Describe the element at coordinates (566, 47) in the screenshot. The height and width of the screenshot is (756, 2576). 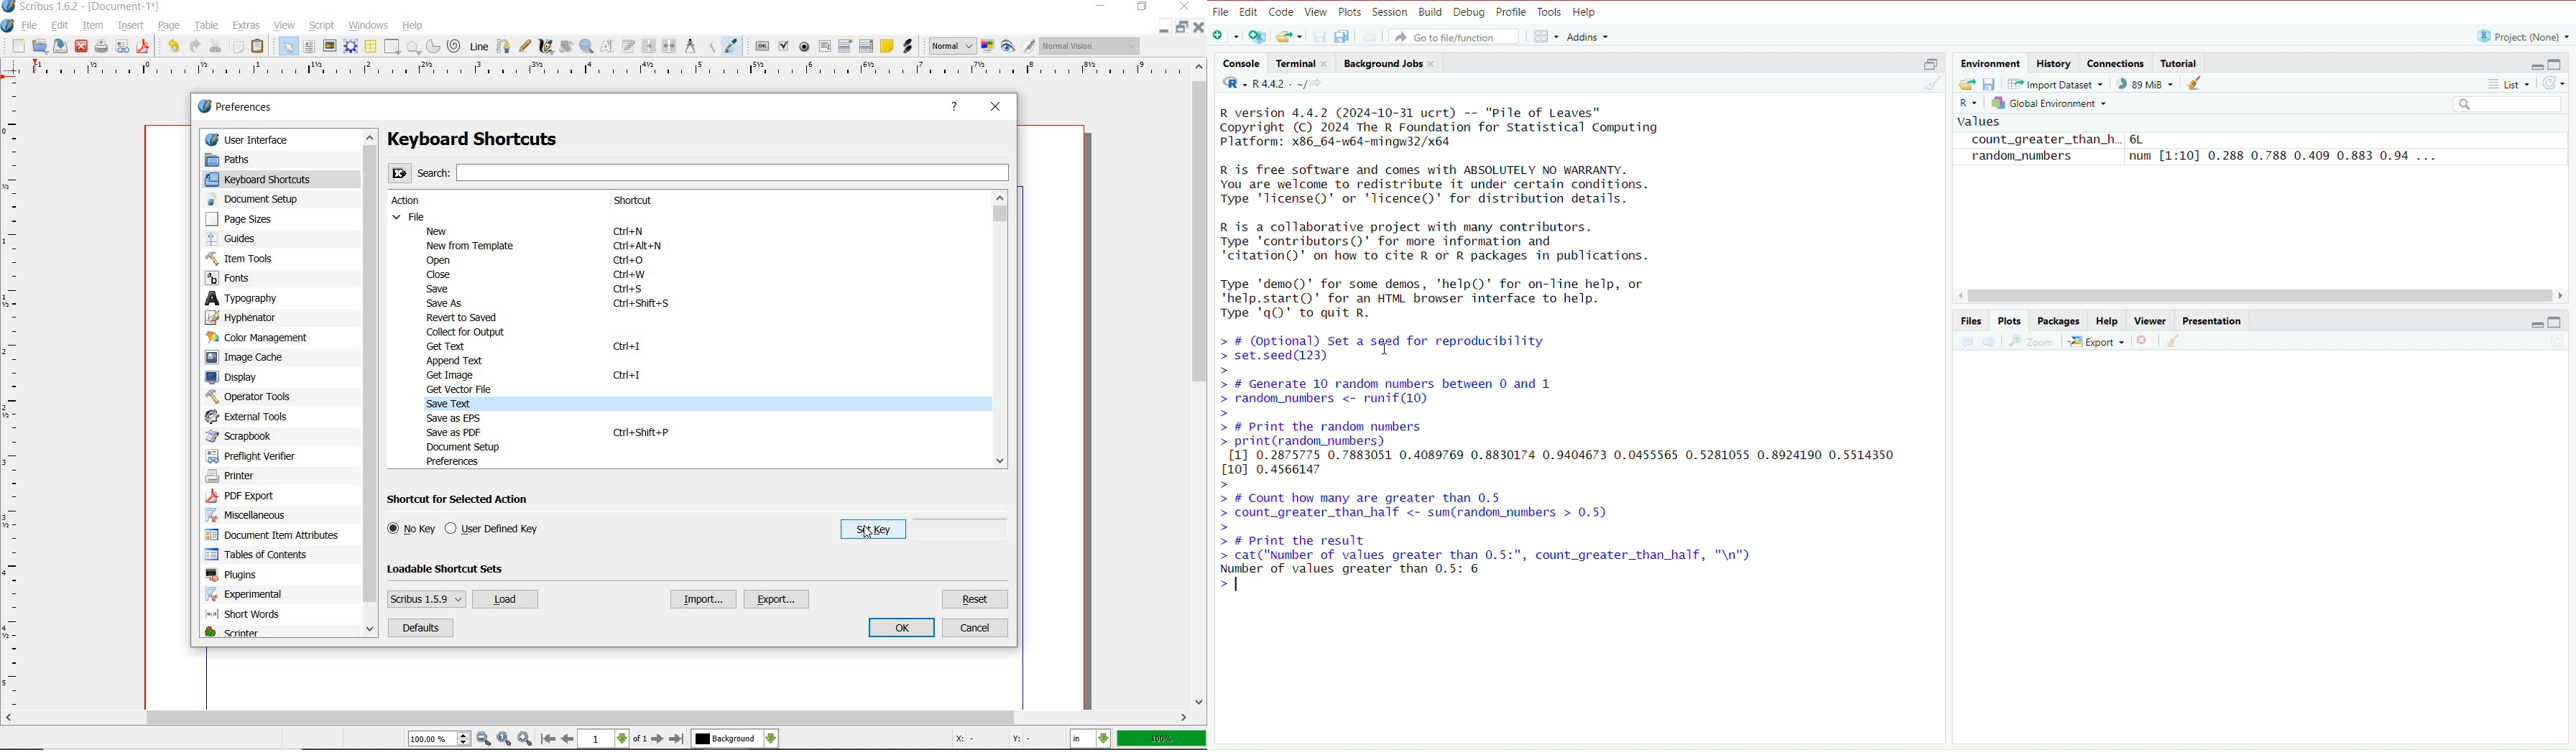
I see `rotate item` at that location.